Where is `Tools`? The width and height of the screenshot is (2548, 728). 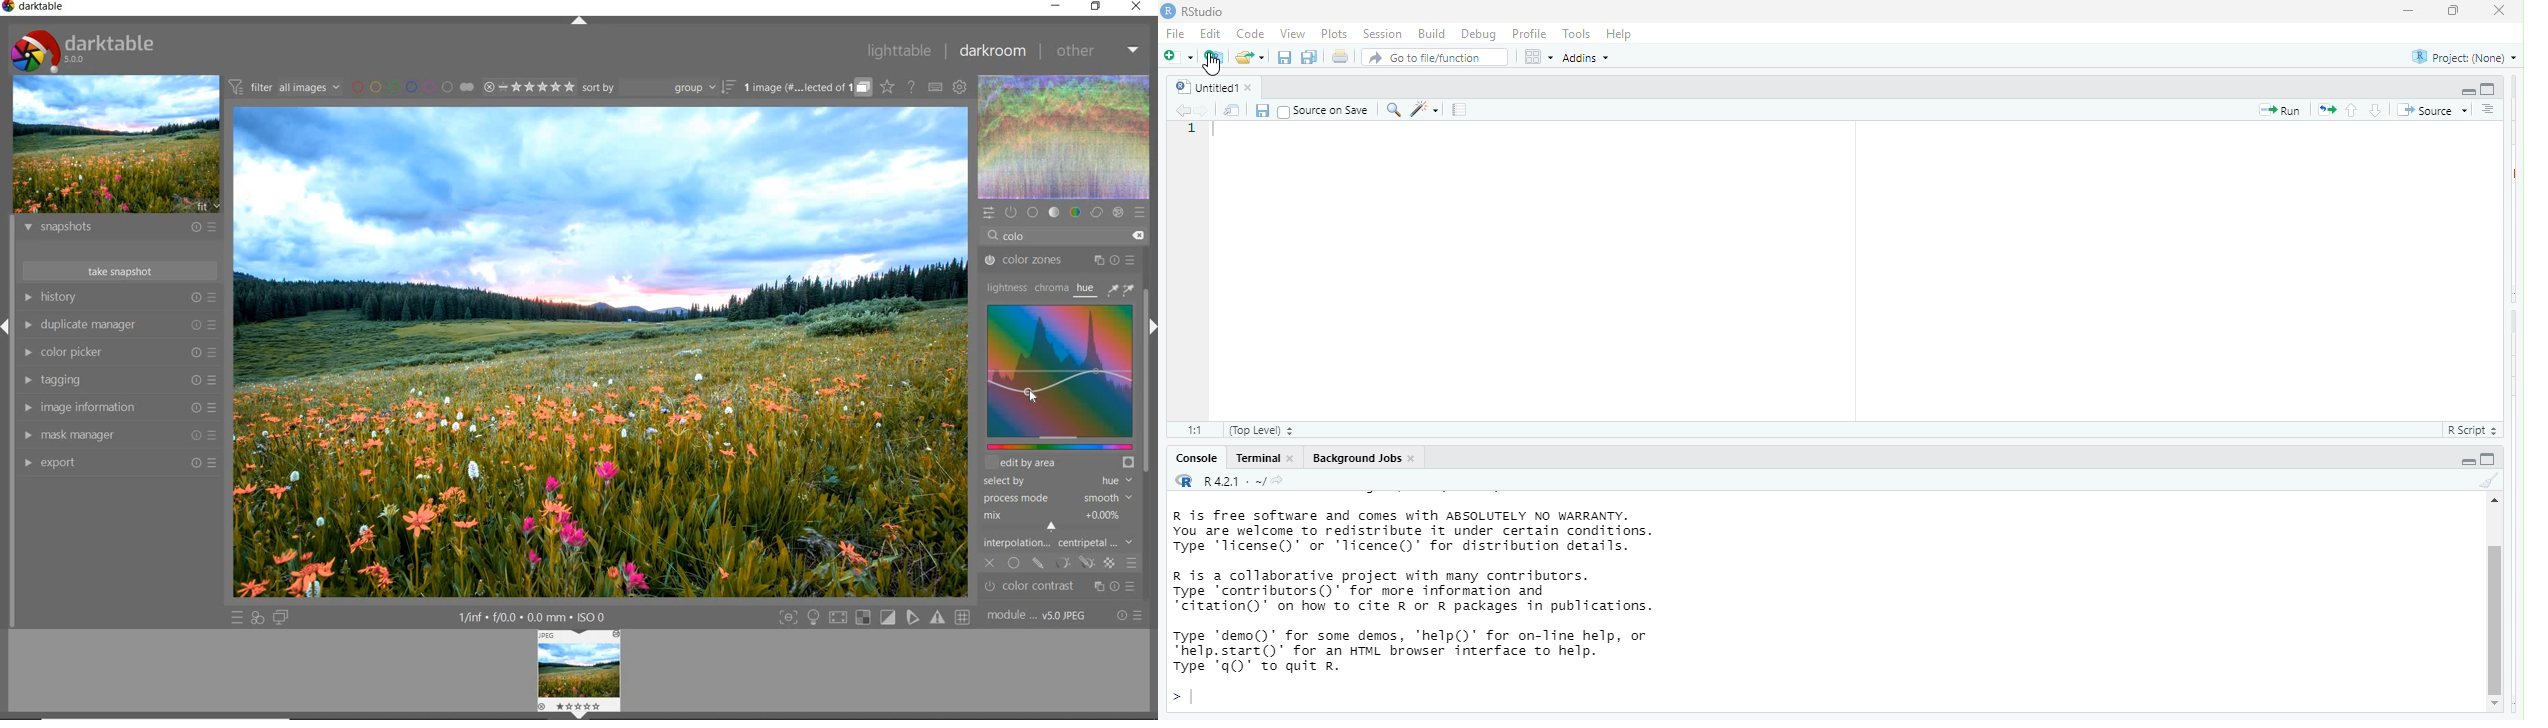 Tools is located at coordinates (1576, 35).